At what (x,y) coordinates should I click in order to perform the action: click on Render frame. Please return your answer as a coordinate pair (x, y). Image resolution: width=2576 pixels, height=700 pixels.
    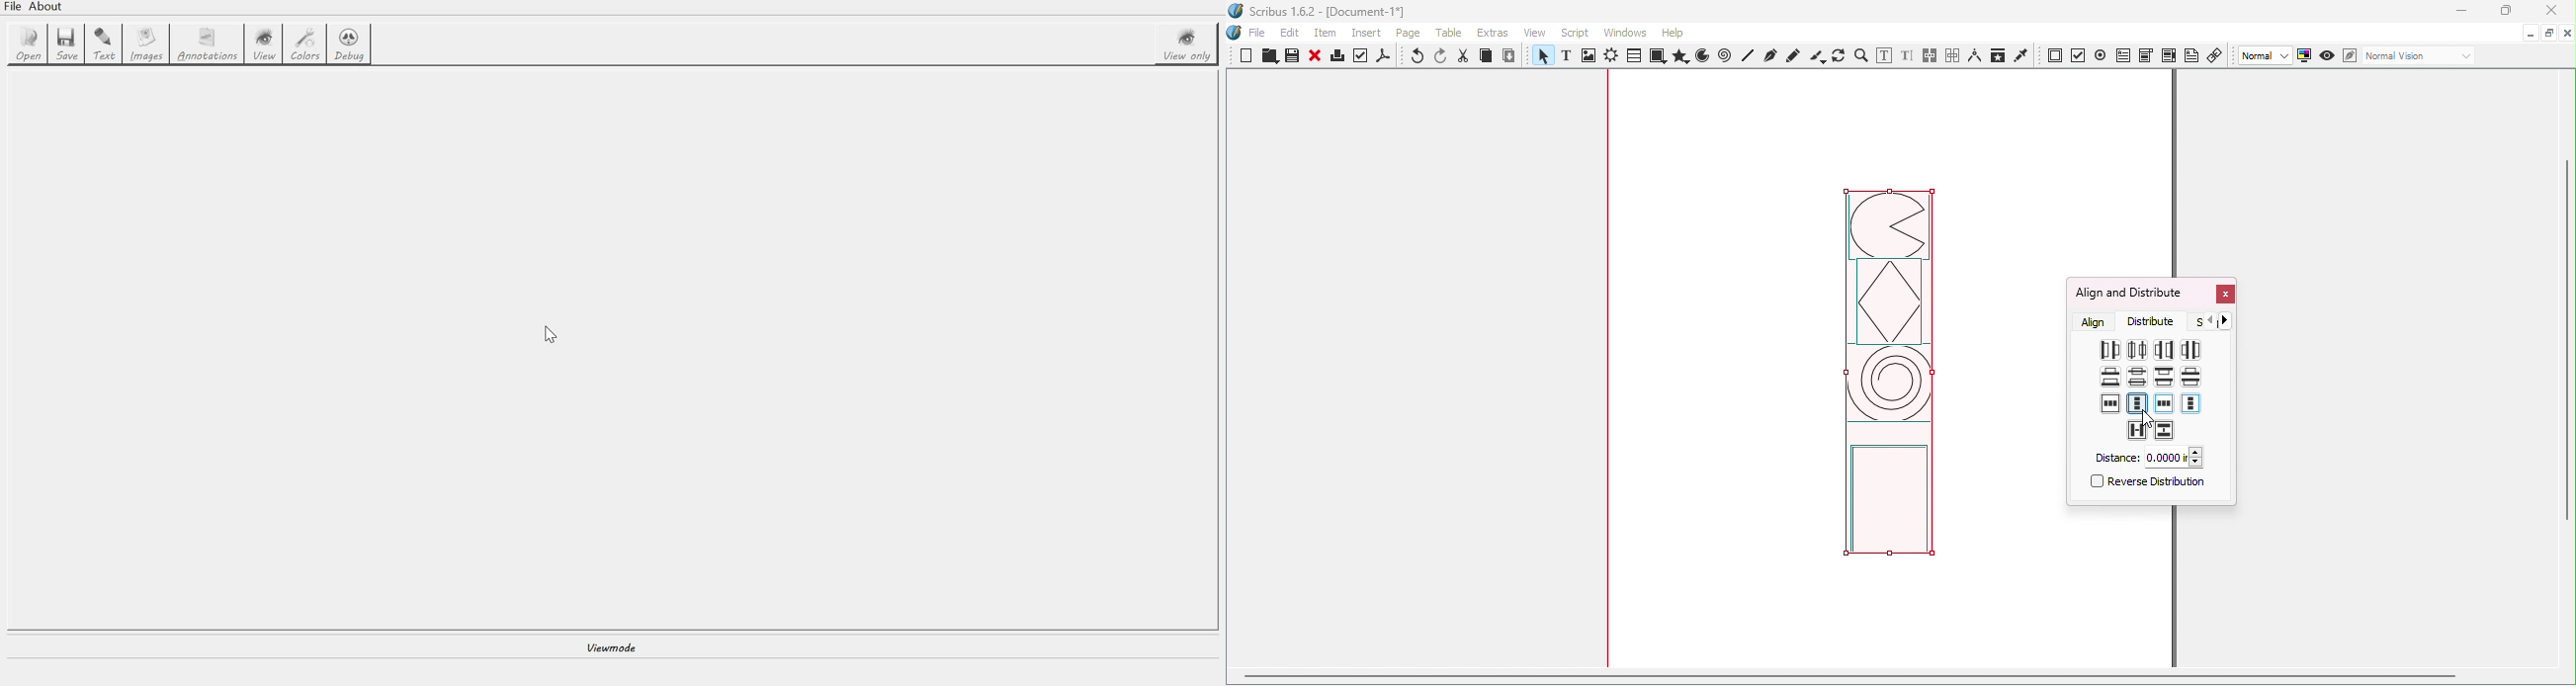
    Looking at the image, I should click on (1611, 57).